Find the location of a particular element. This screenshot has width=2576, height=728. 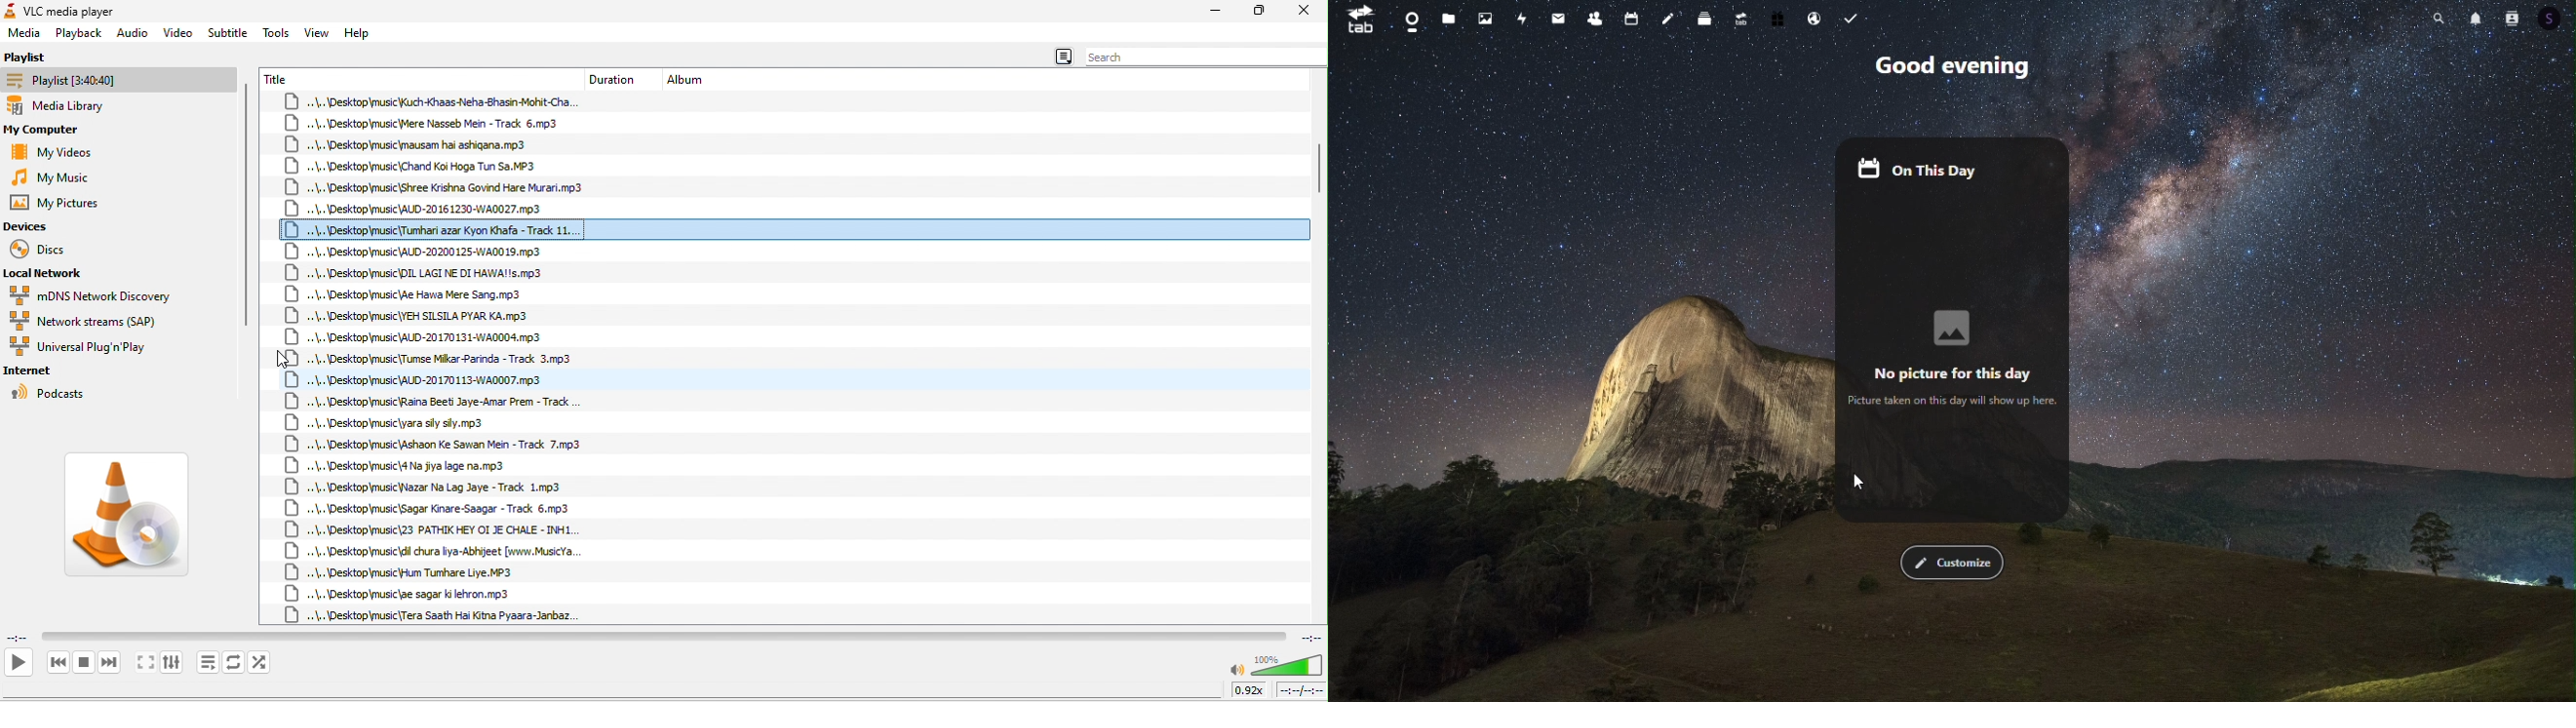

+\..\Desktop\music\Shree Krishna Govind Hare Murari.mp3. is located at coordinates (437, 187).